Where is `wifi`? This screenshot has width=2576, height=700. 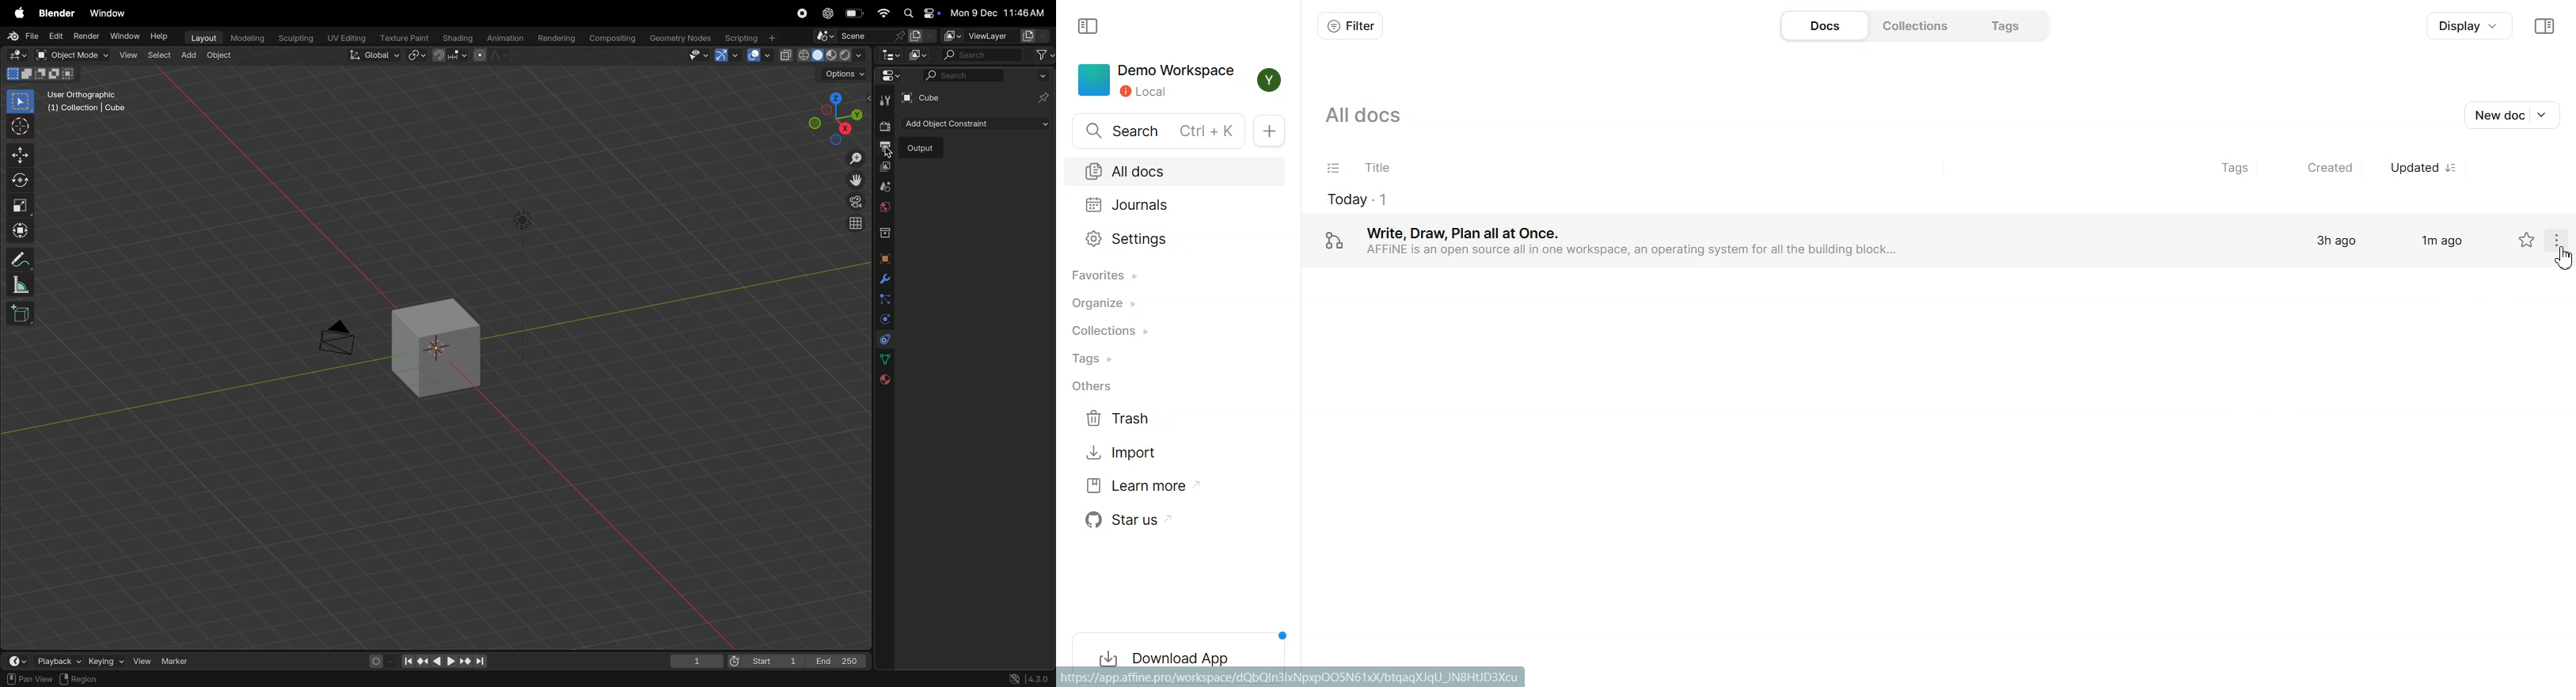
wifi is located at coordinates (882, 13).